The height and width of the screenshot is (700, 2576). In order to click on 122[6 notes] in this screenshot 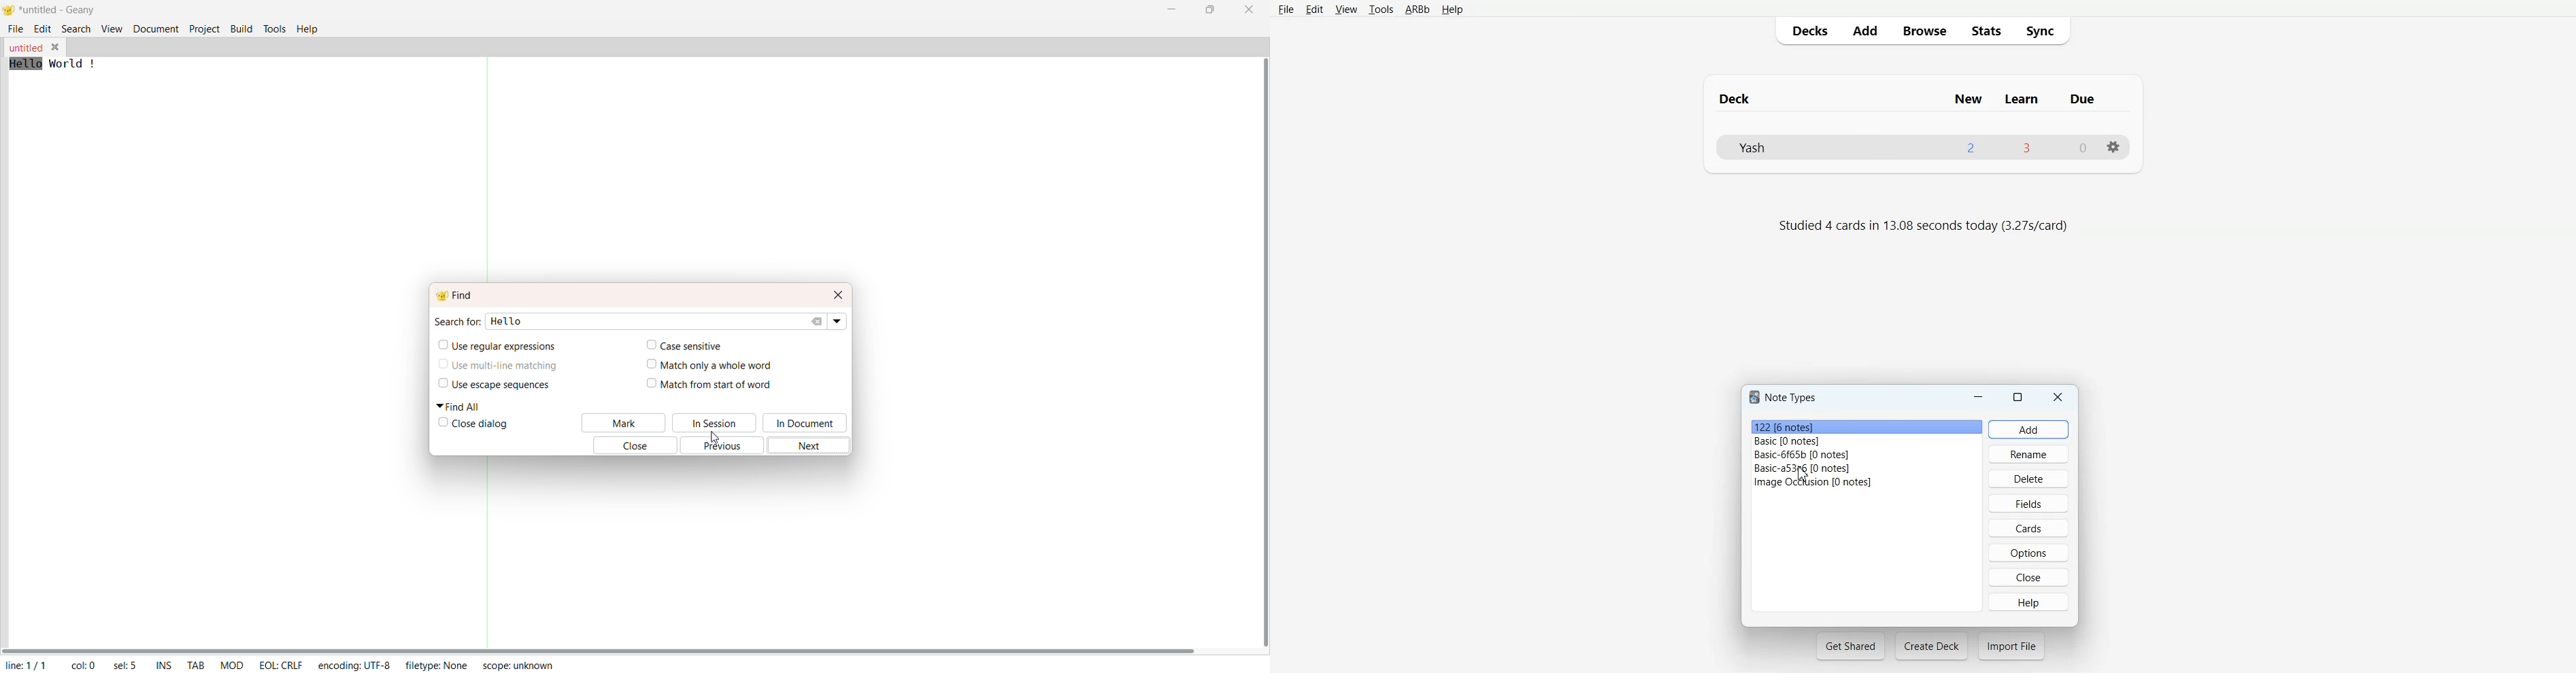, I will do `click(1865, 426)`.